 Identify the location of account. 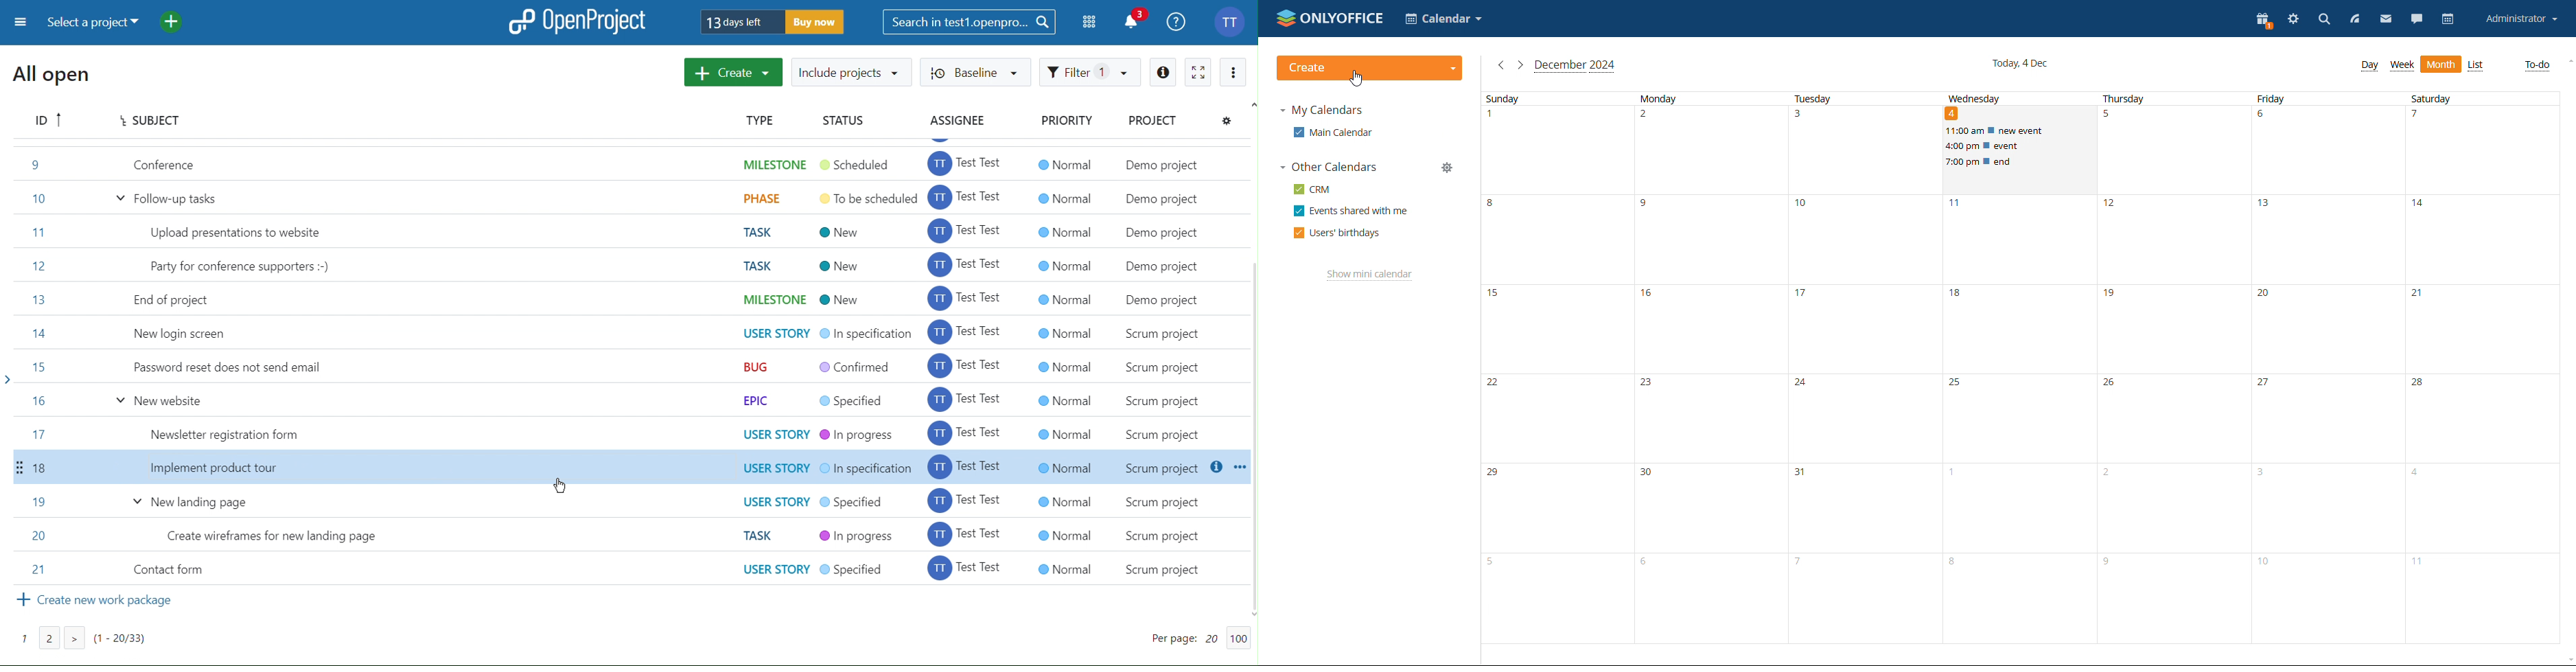
(2521, 19).